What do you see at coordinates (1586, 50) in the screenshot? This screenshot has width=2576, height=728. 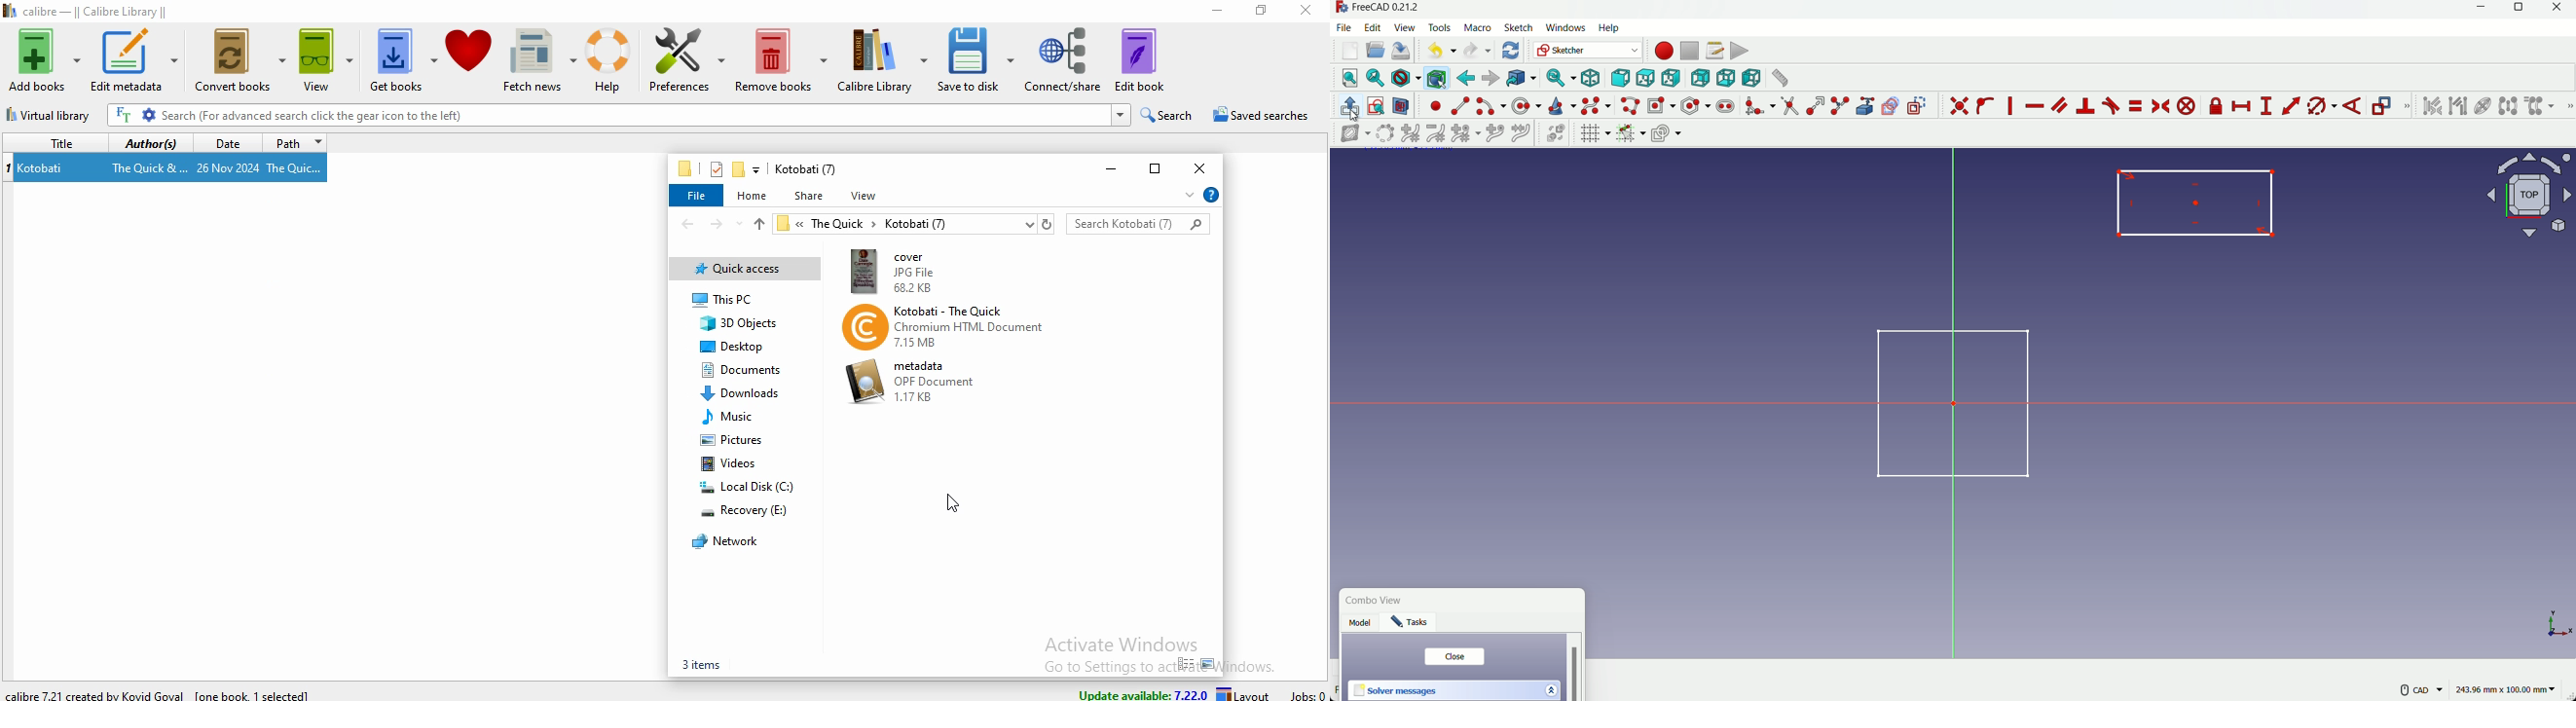 I see `switch workbenches` at bounding box center [1586, 50].